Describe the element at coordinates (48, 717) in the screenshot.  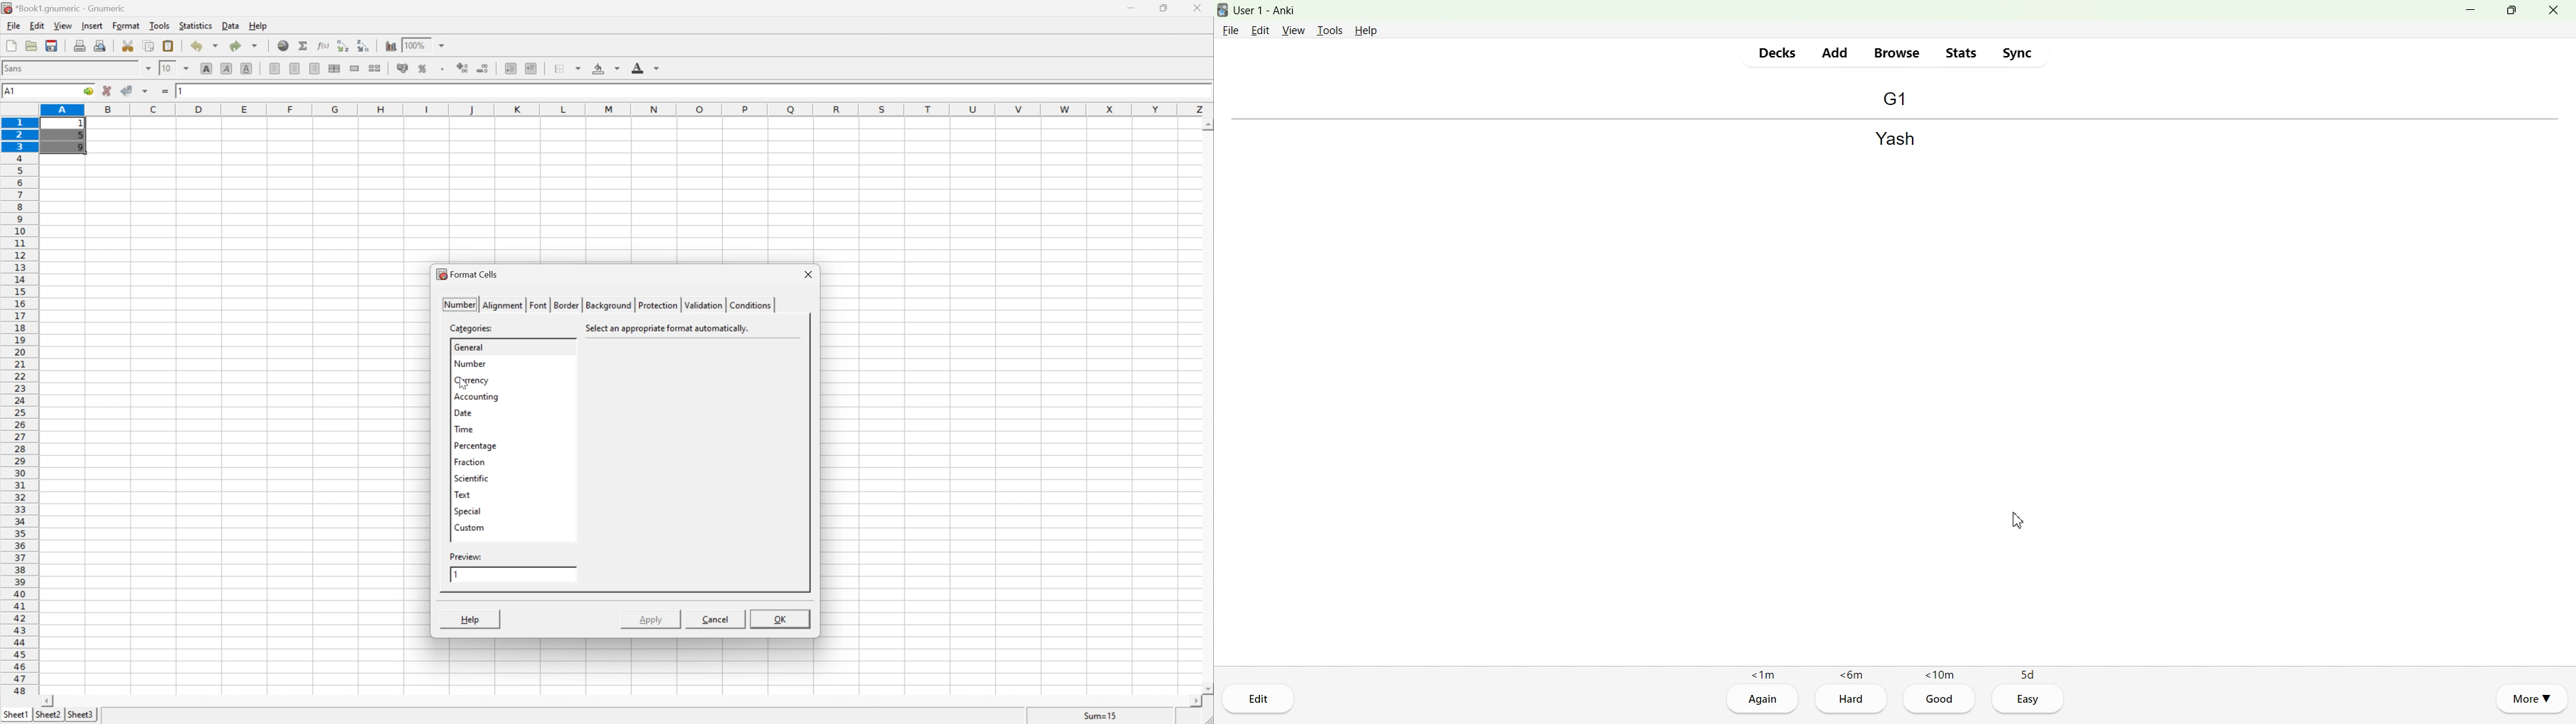
I see `sheet2` at that location.